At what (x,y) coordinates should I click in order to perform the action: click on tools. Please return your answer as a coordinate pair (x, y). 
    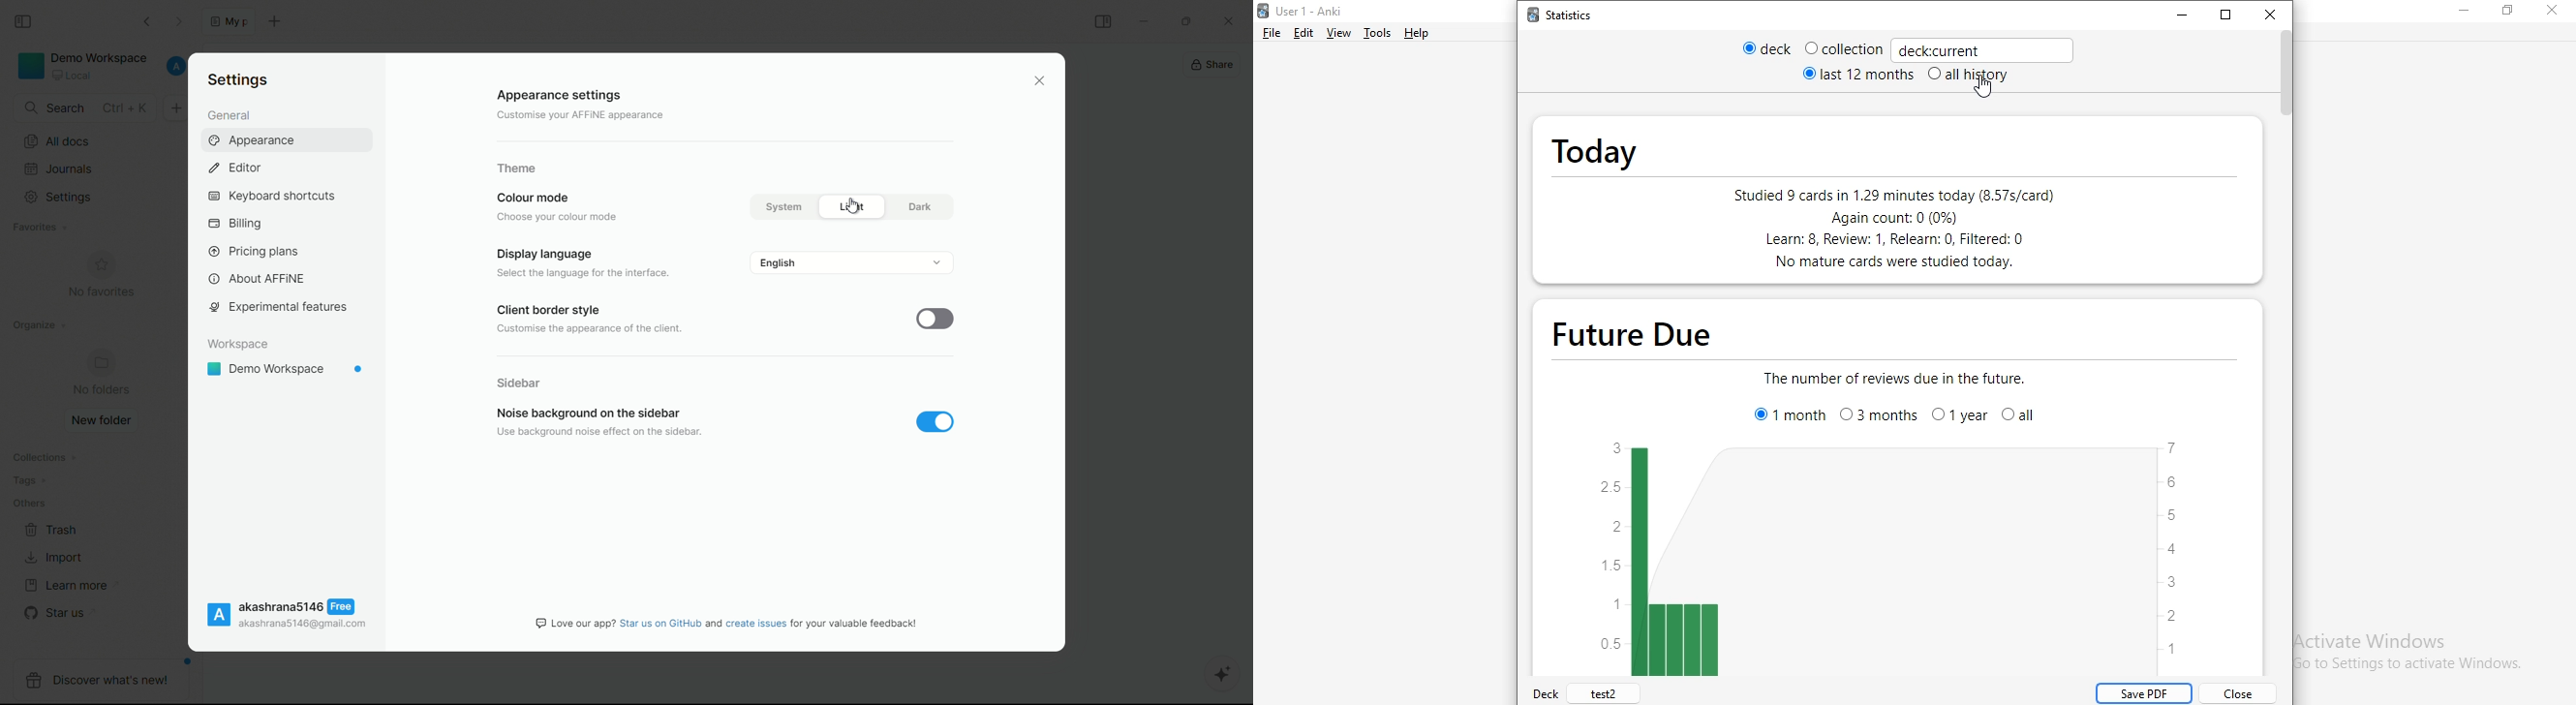
    Looking at the image, I should click on (1376, 33).